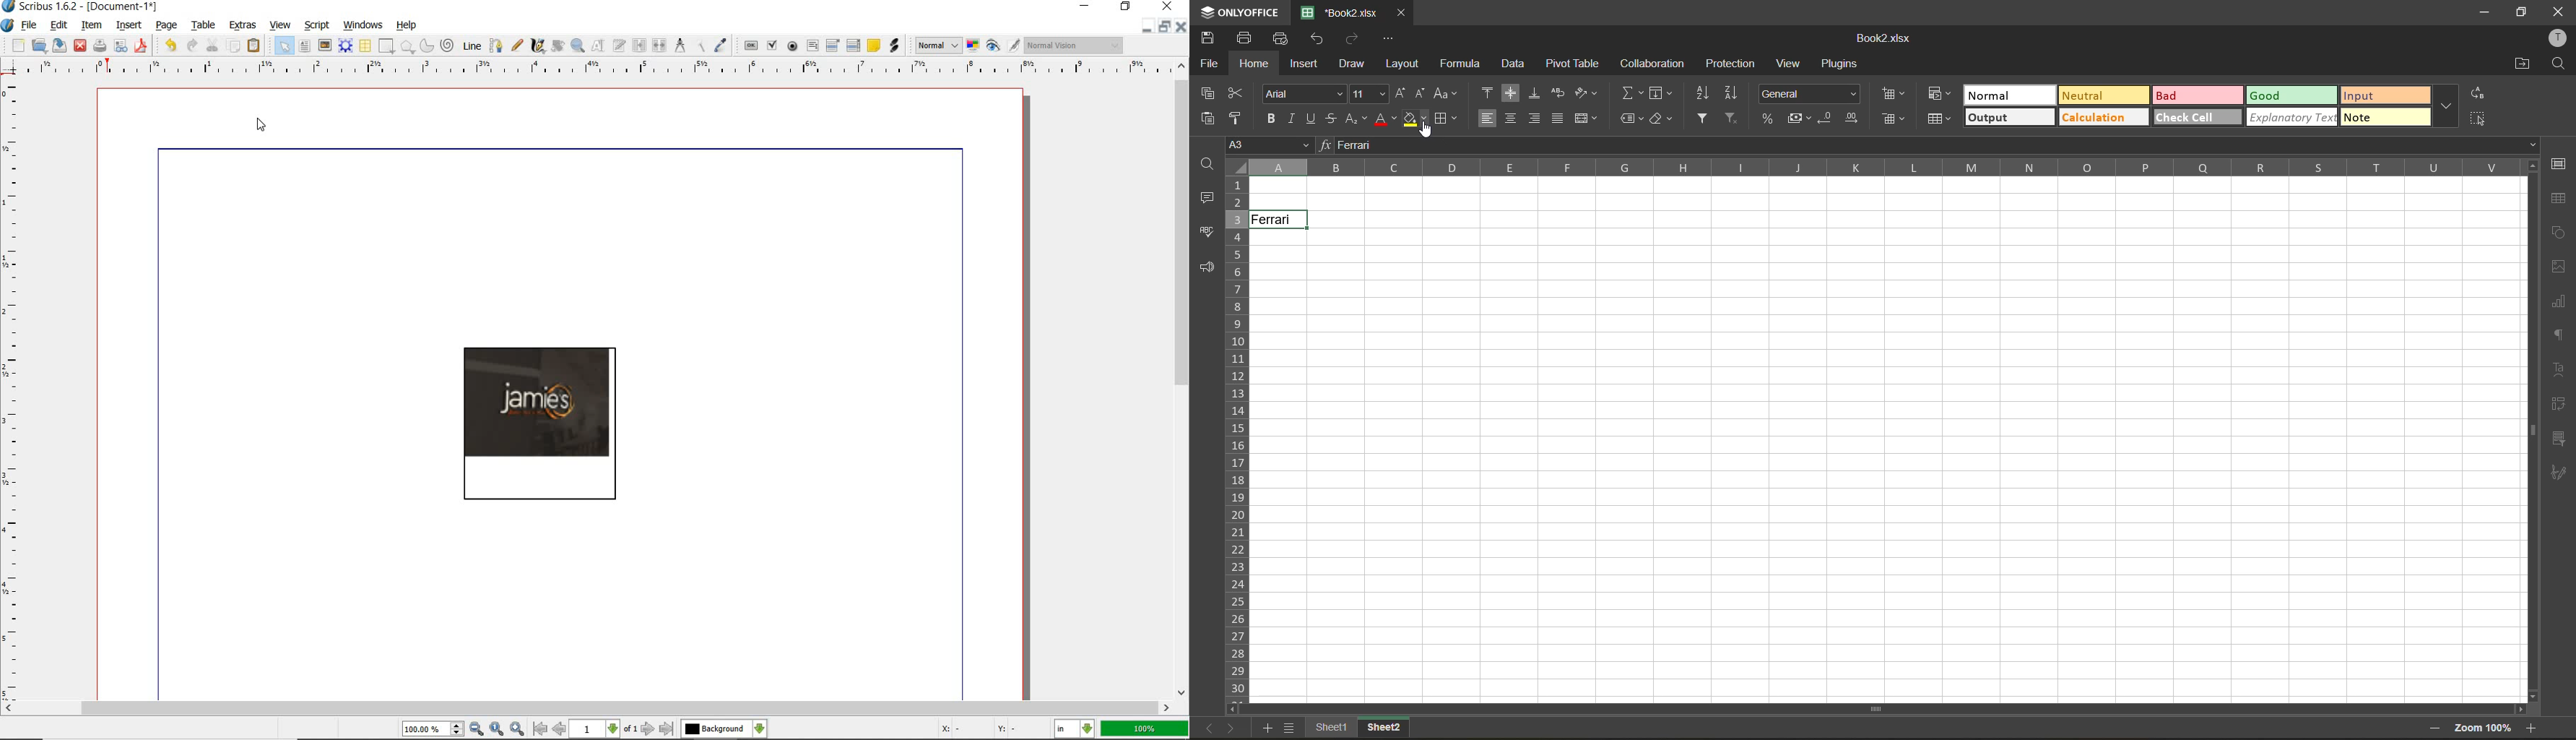 This screenshot has height=756, width=2576. What do you see at coordinates (578, 45) in the screenshot?
I see `zoom in or zoom out` at bounding box center [578, 45].